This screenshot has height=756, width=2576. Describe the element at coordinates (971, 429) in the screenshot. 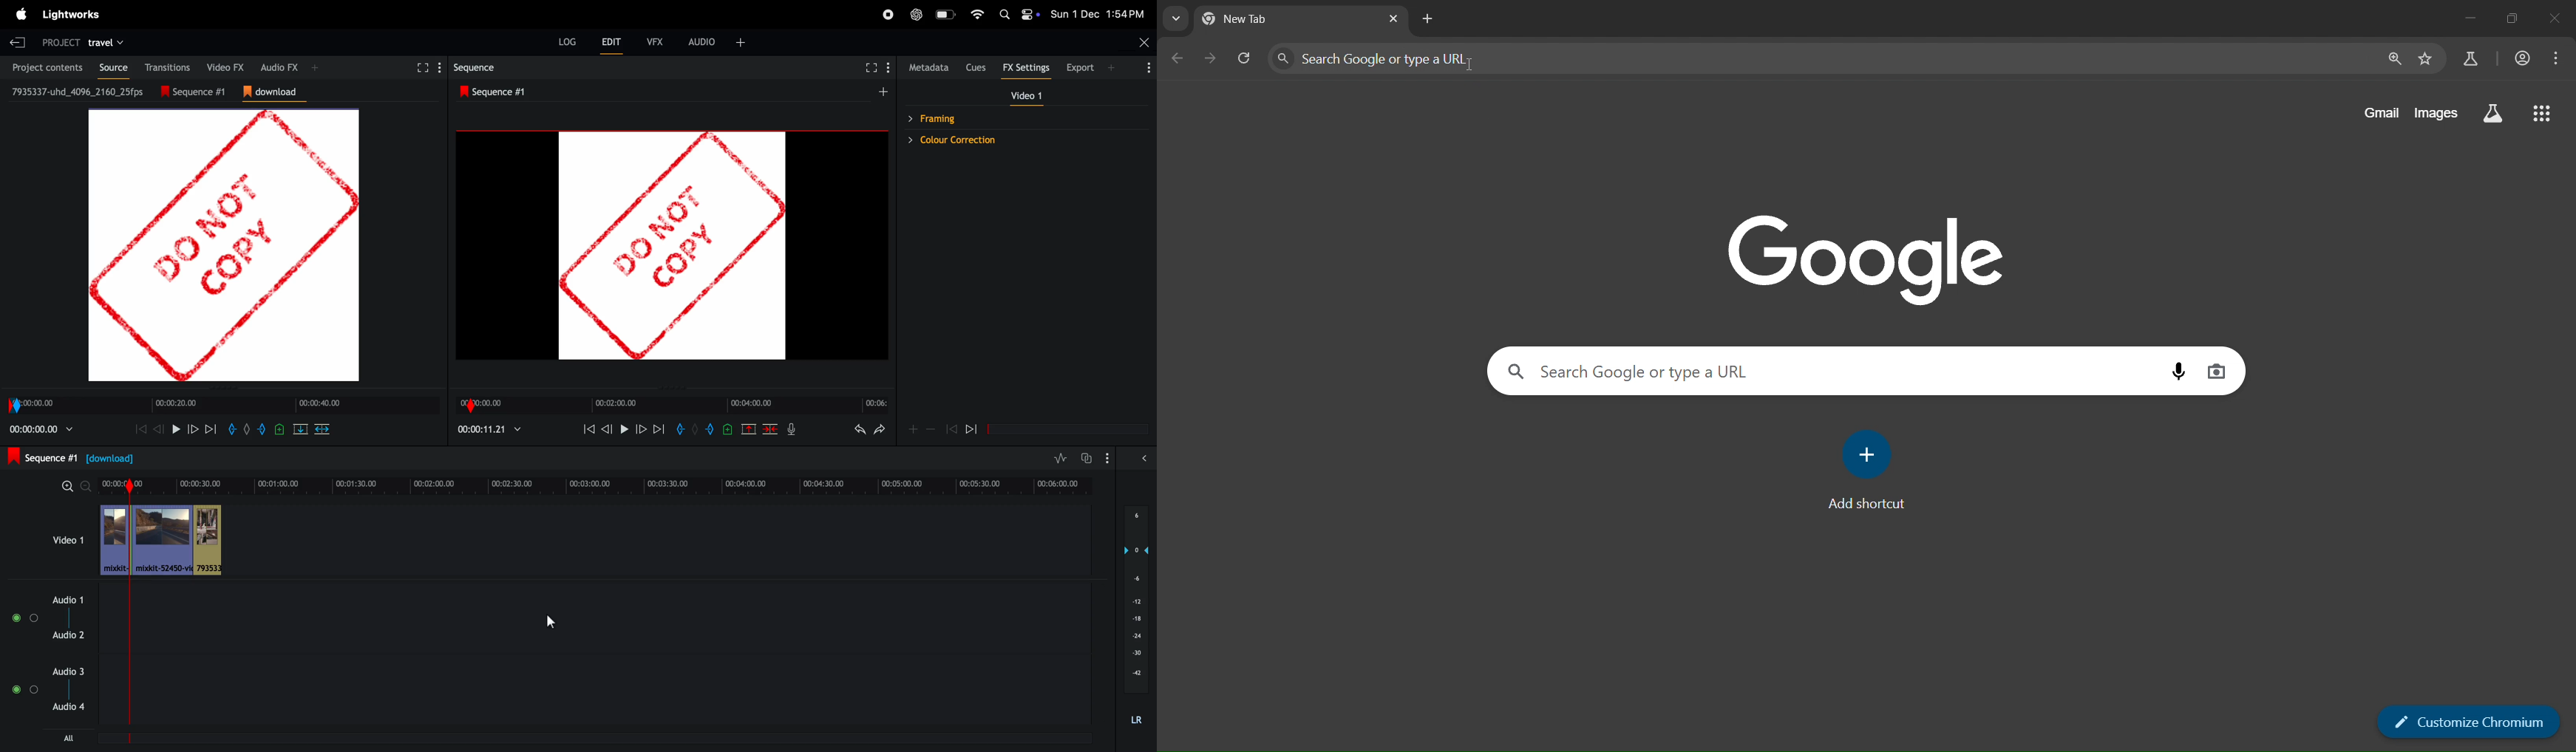

I see `rewind` at that location.